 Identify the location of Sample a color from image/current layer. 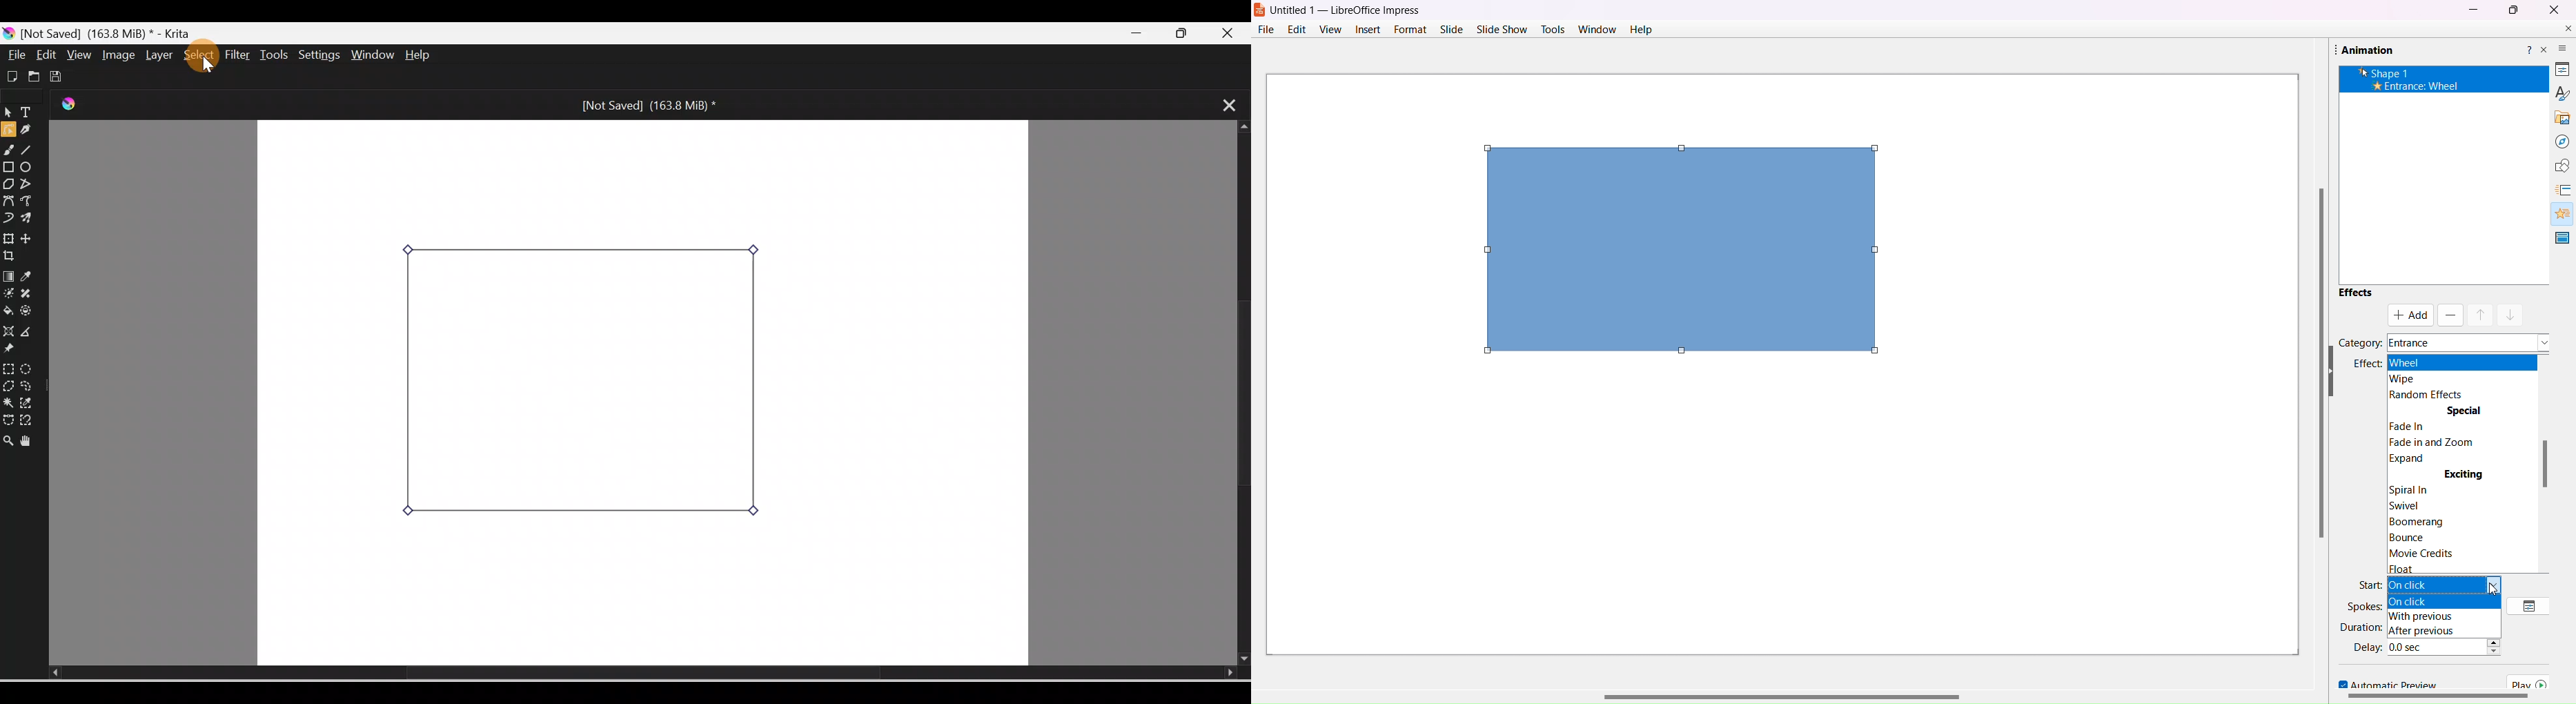
(31, 277).